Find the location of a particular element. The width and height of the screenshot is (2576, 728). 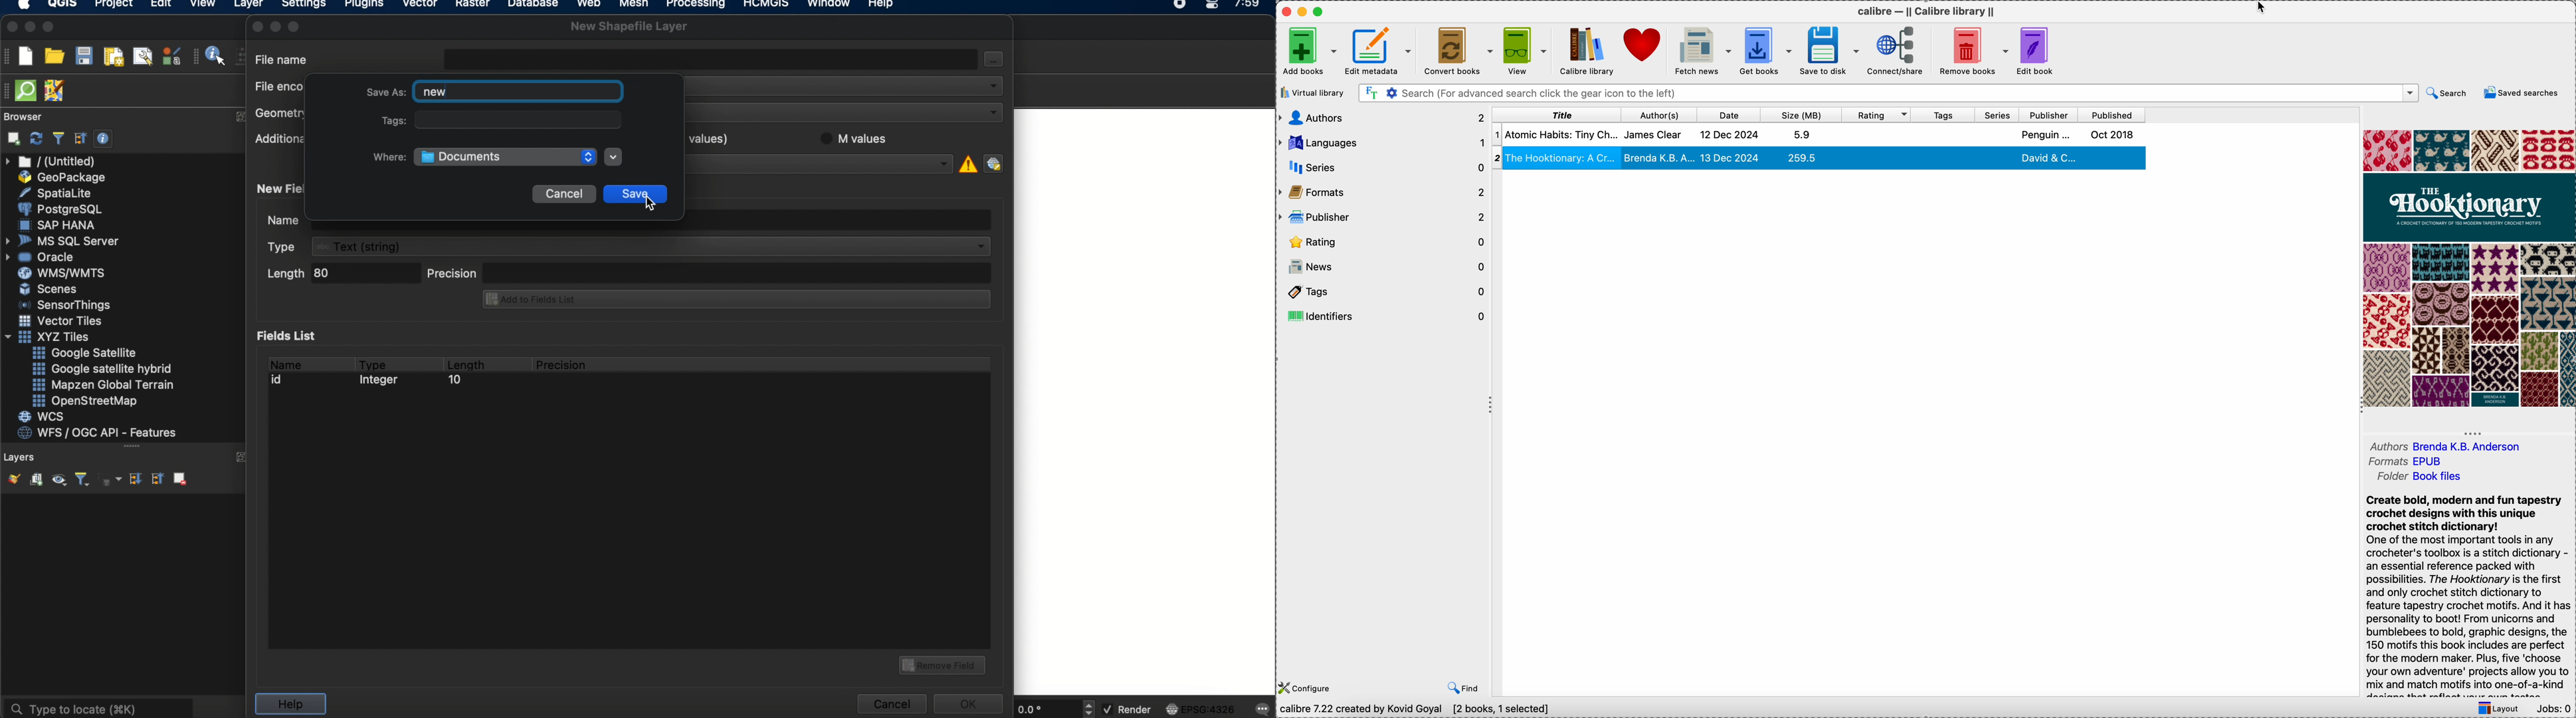

Page up/down is located at coordinates (586, 157).